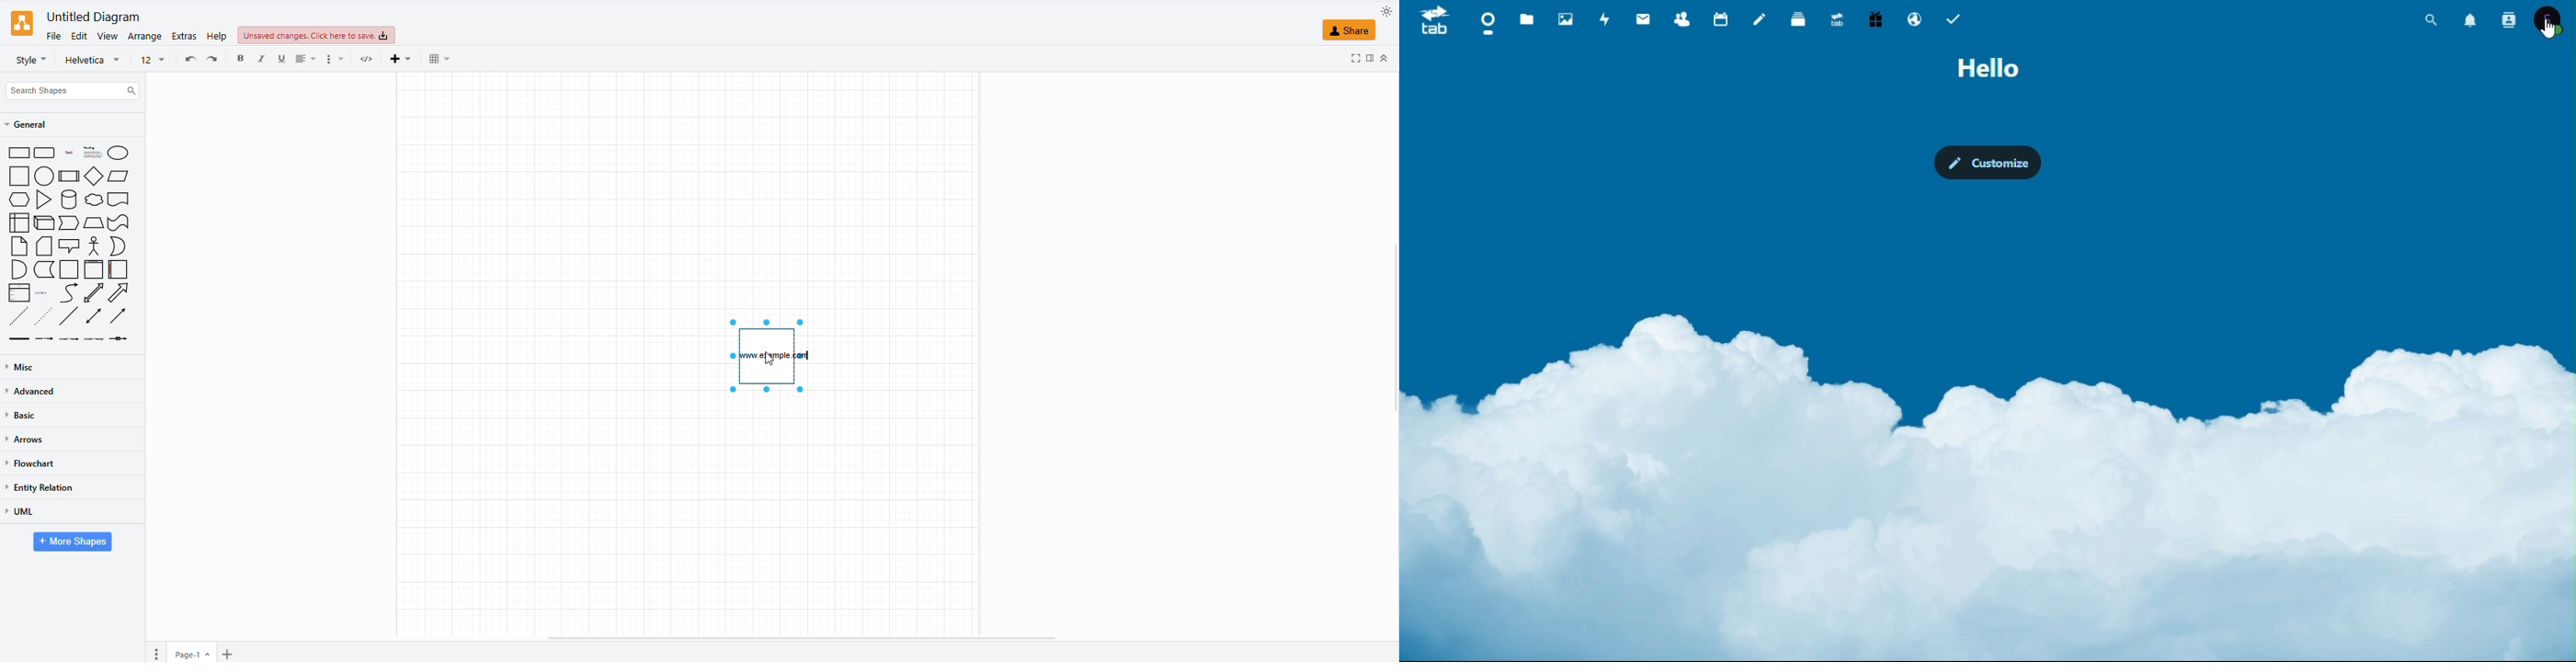 The width and height of the screenshot is (2576, 672). I want to click on parellelogram, so click(120, 176).